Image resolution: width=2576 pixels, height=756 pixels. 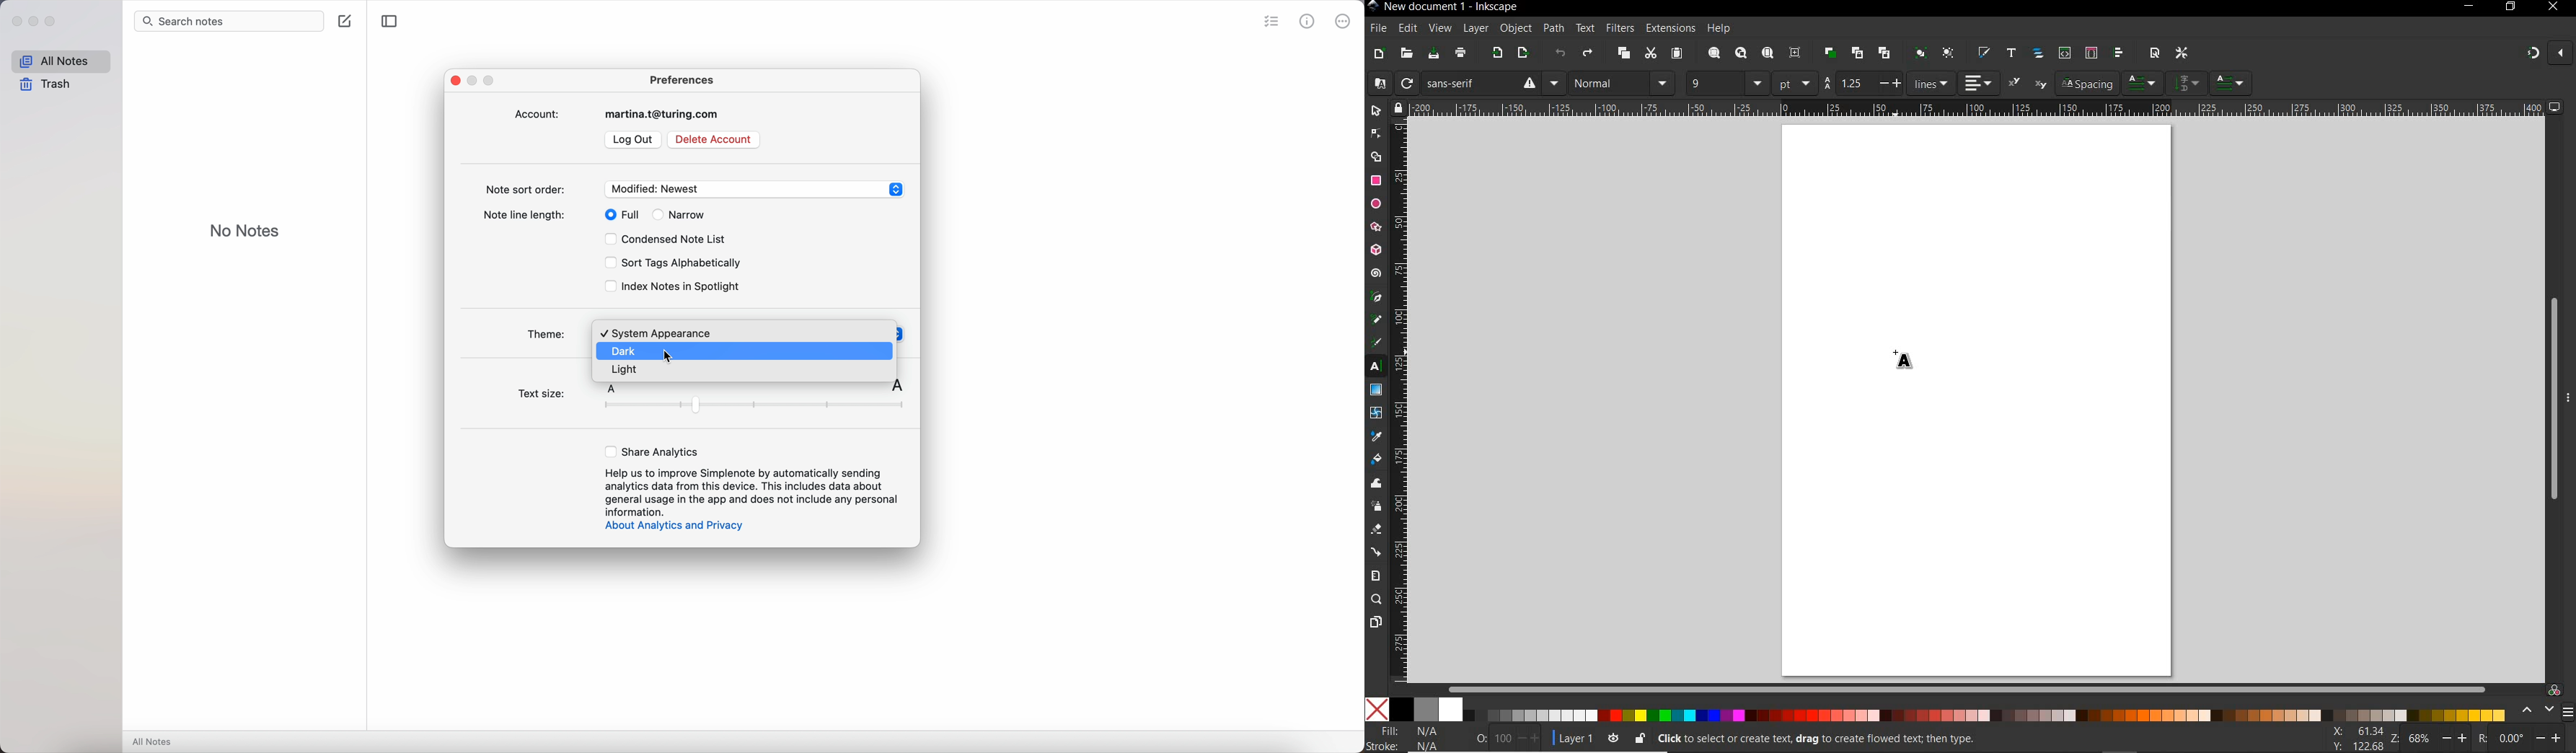 I want to click on zoom tool, so click(x=1377, y=599).